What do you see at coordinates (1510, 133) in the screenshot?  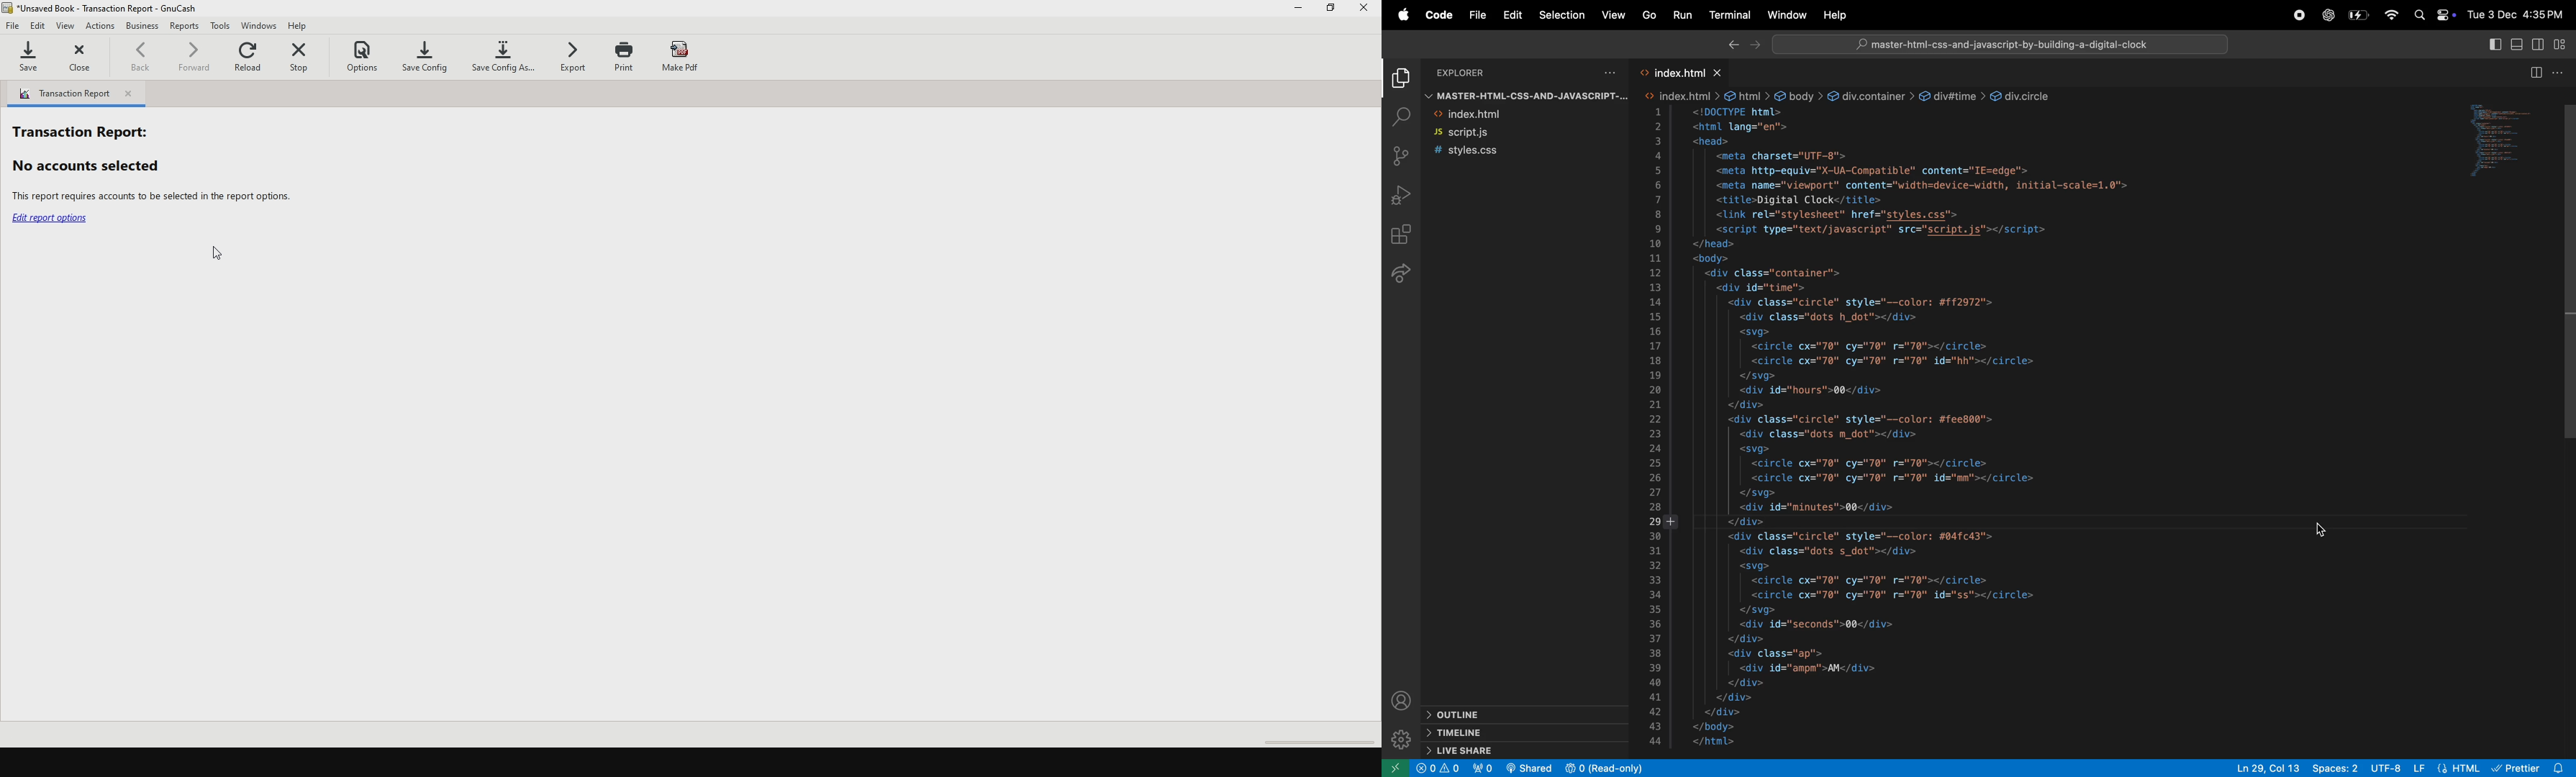 I see `script.js` at bounding box center [1510, 133].